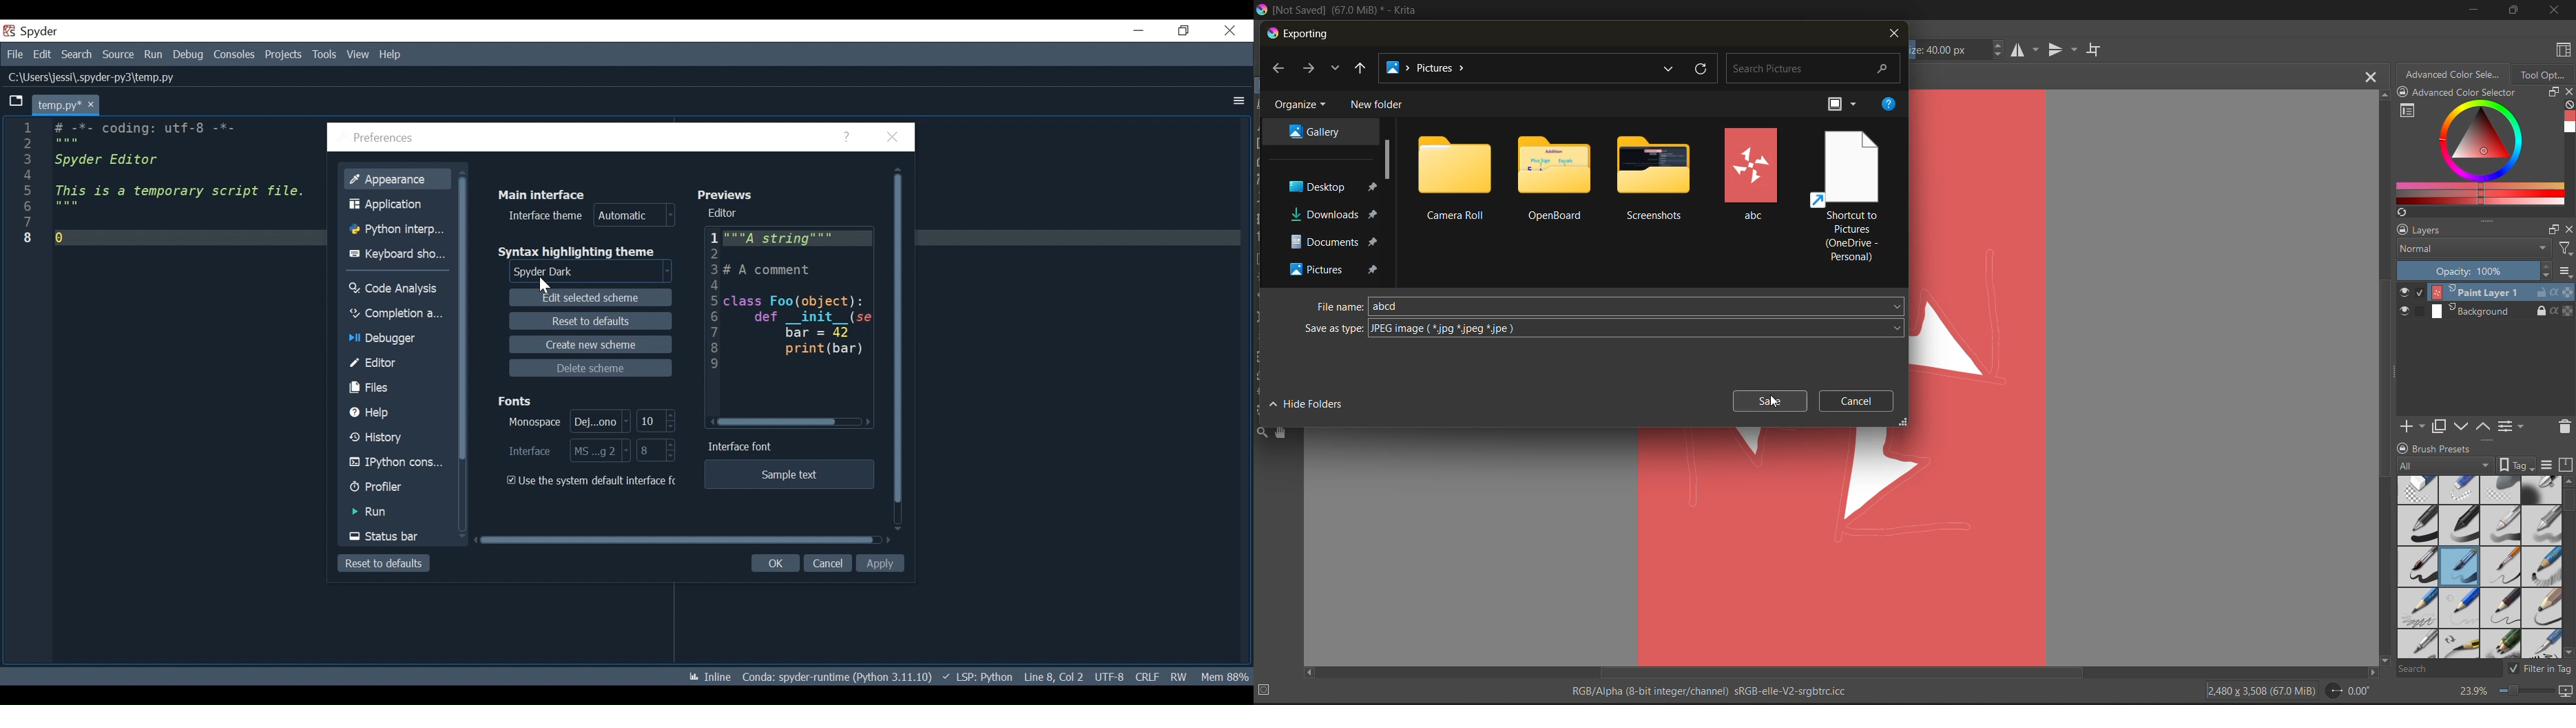  What do you see at coordinates (395, 255) in the screenshot?
I see `Keyboard Shortcuts` at bounding box center [395, 255].